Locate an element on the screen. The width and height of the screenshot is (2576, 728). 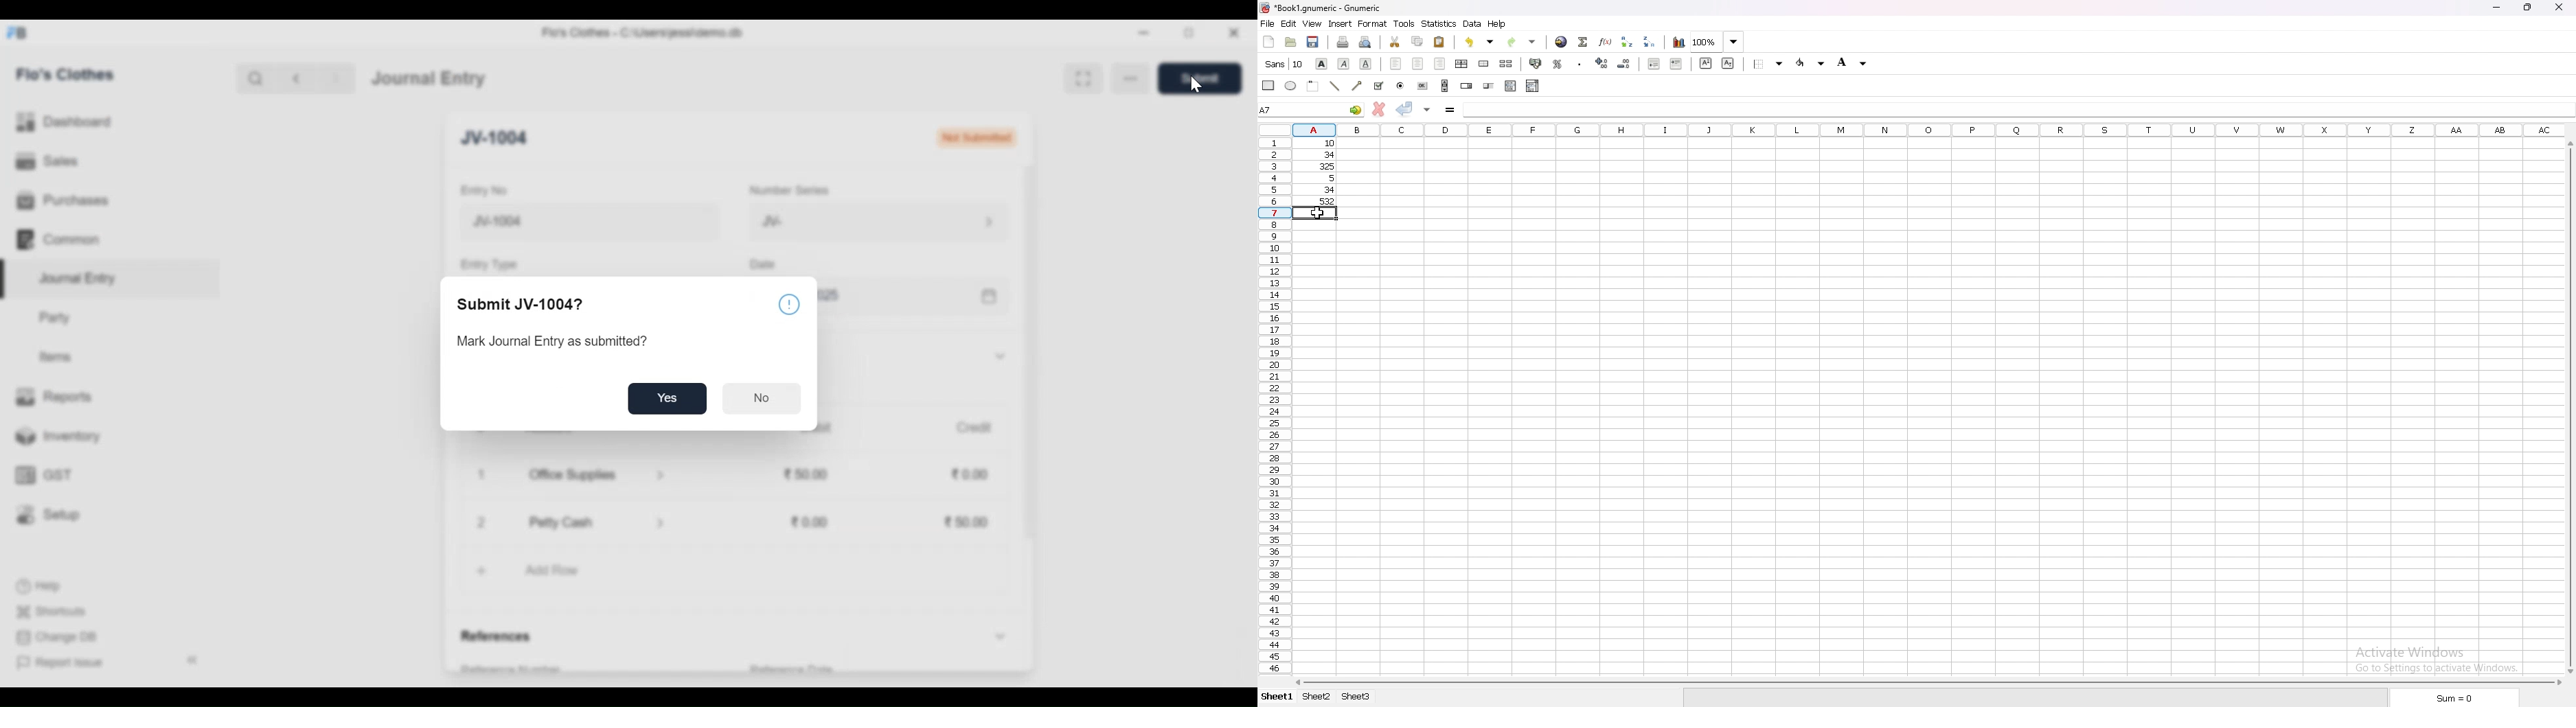
ellipse is located at coordinates (1290, 84).